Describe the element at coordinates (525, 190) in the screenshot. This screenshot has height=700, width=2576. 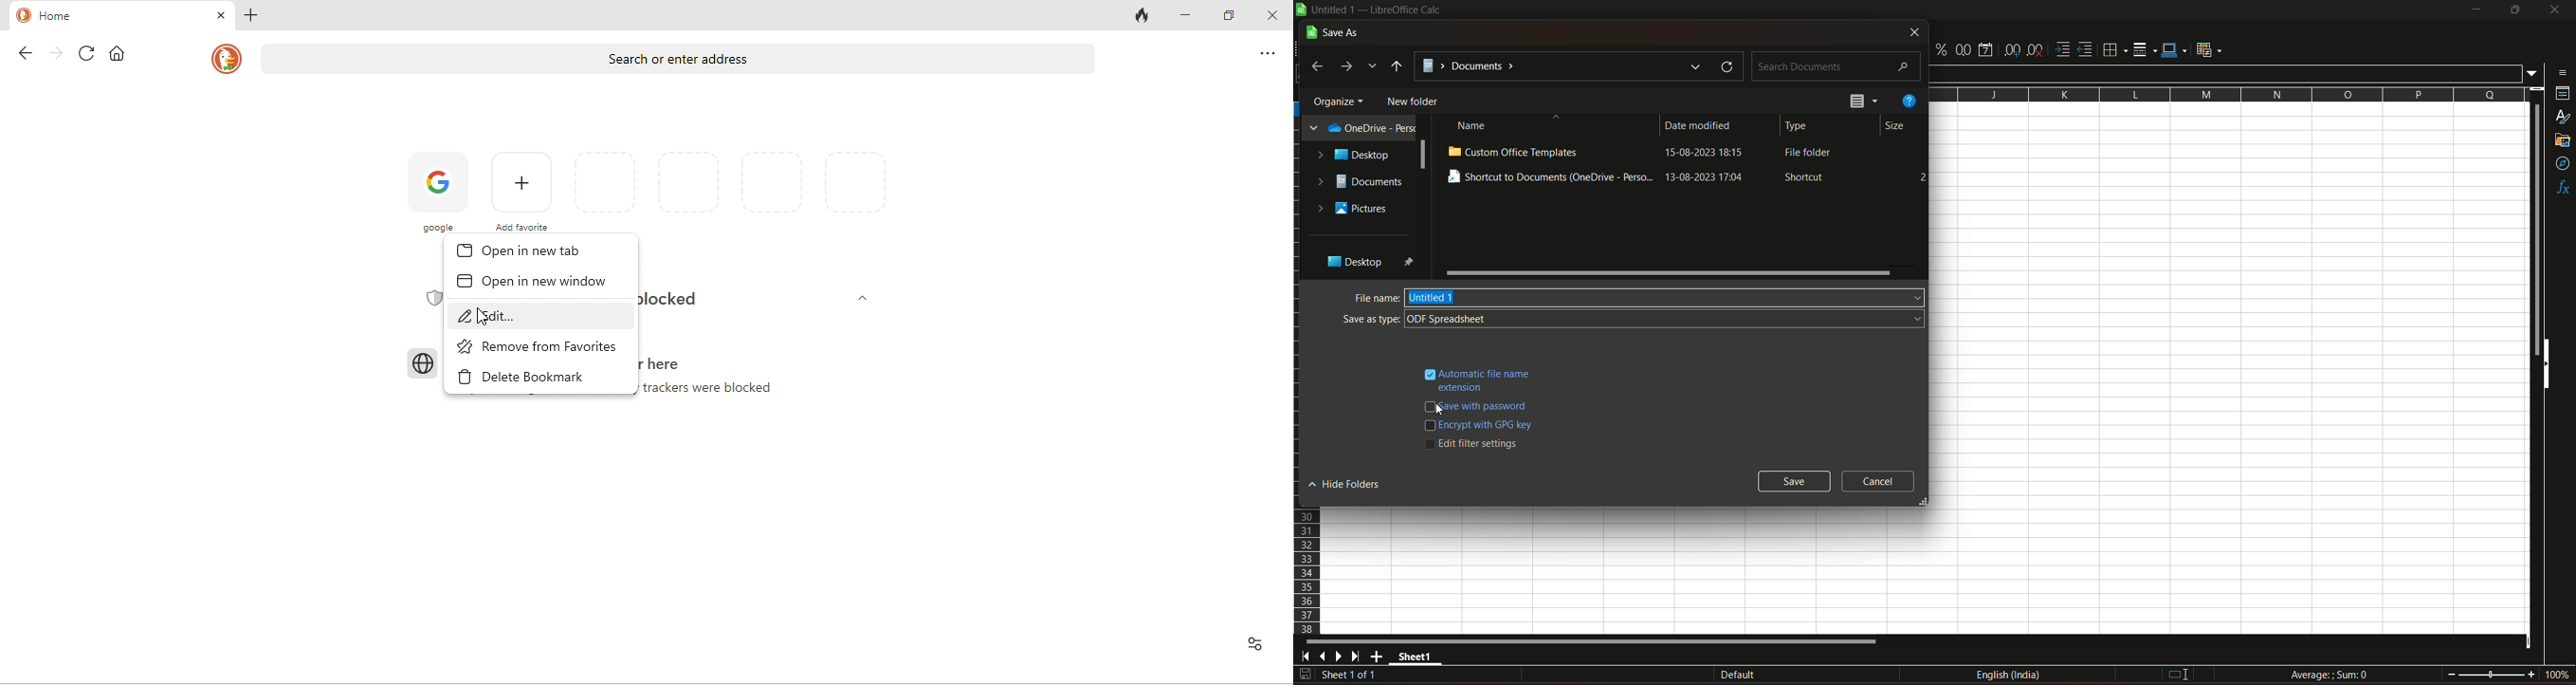
I see `add favorites` at that location.